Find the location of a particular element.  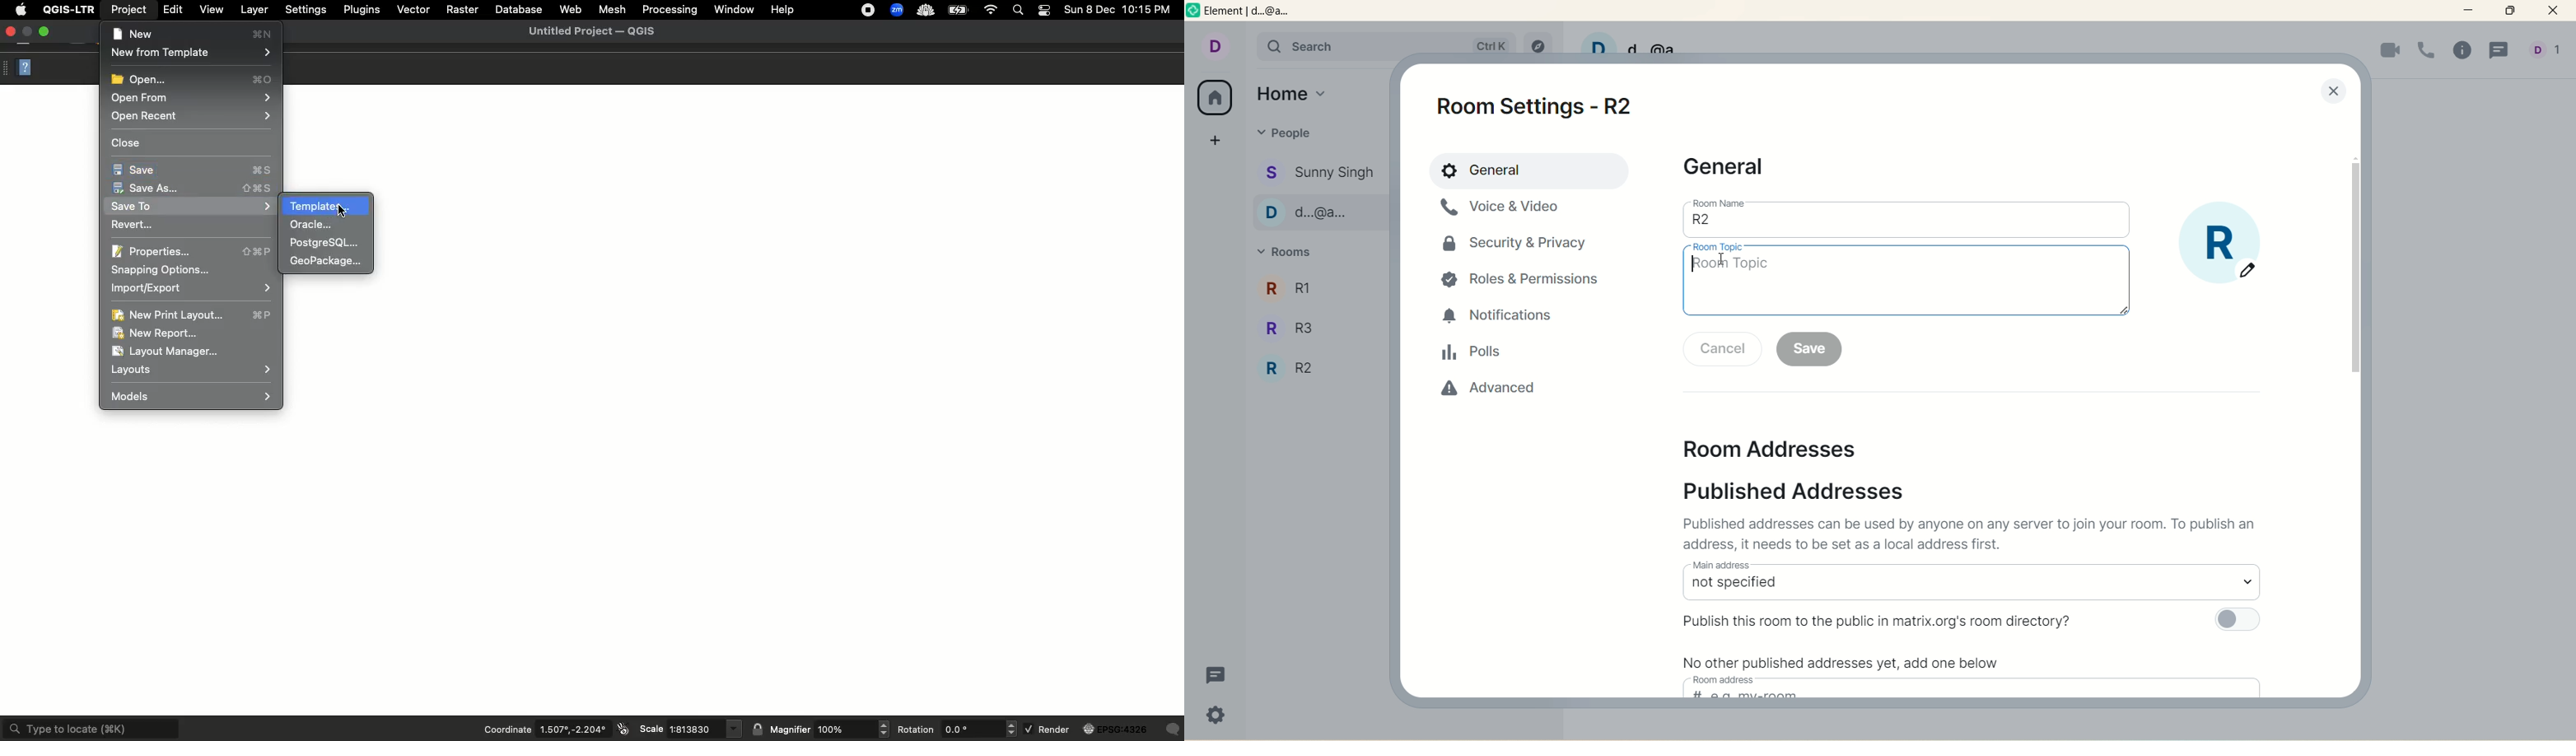

room address is located at coordinates (1785, 452).